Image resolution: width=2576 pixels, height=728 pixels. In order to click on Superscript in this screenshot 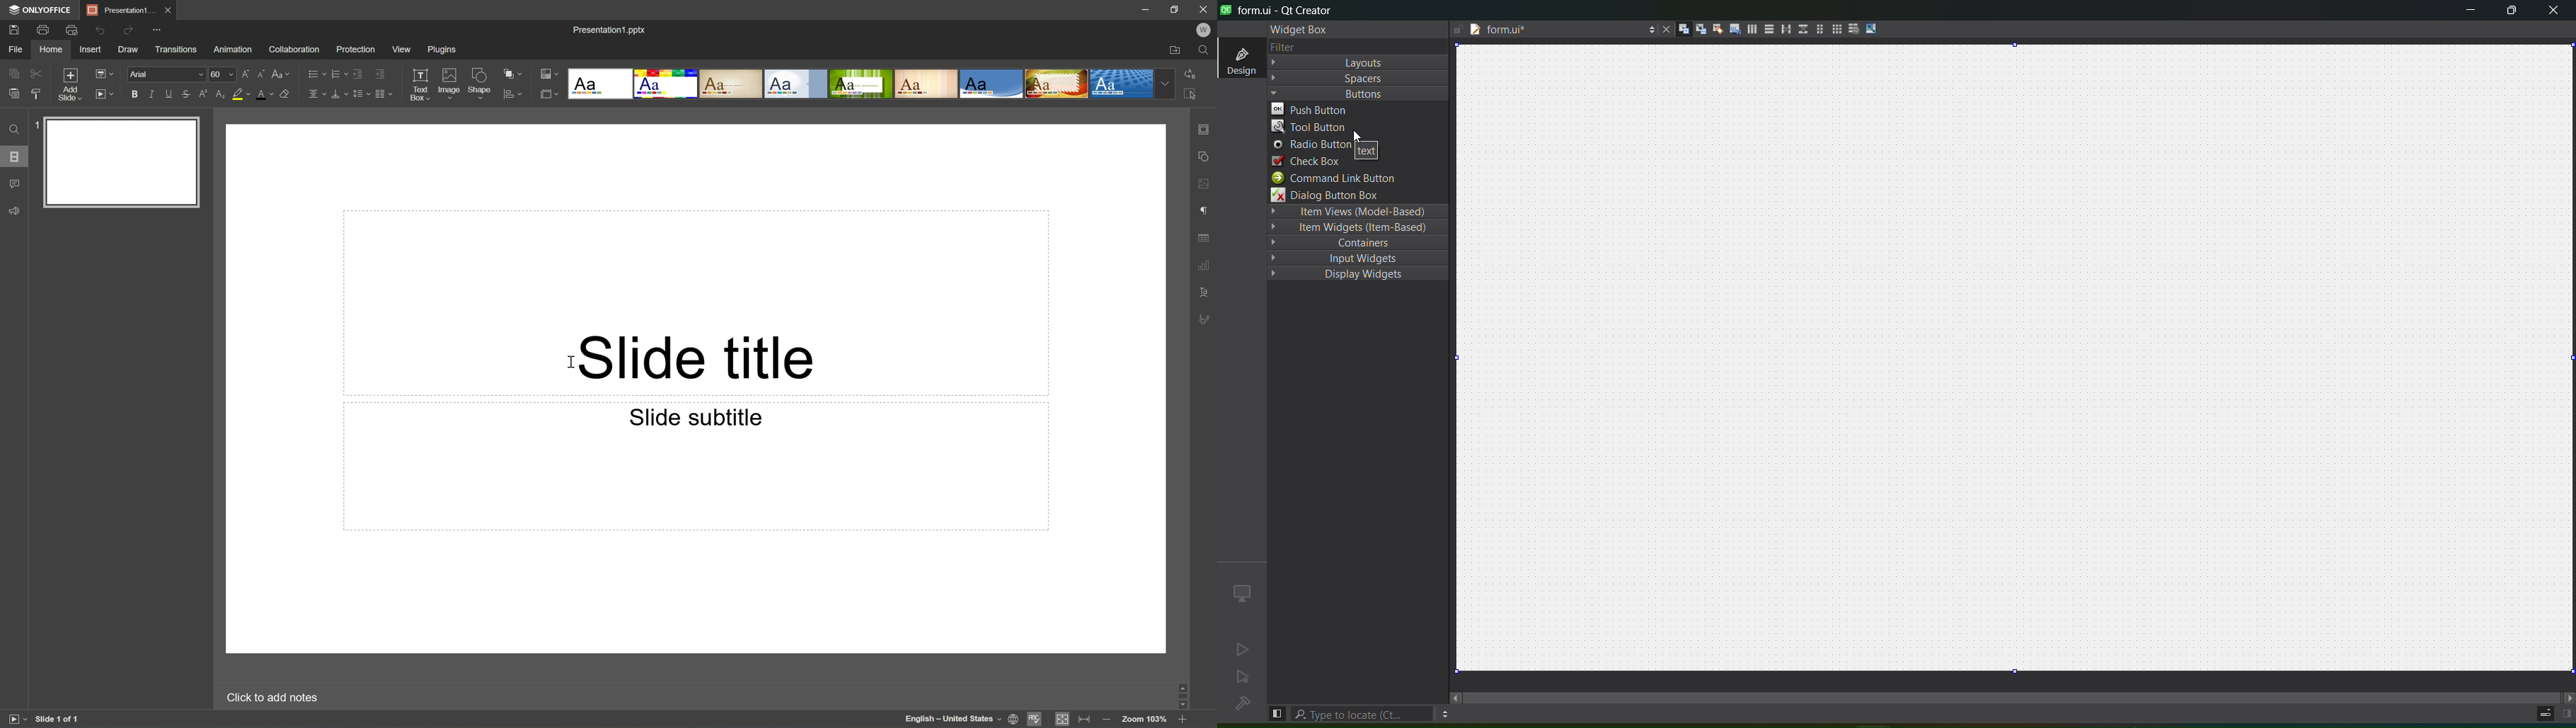, I will do `click(205, 93)`.